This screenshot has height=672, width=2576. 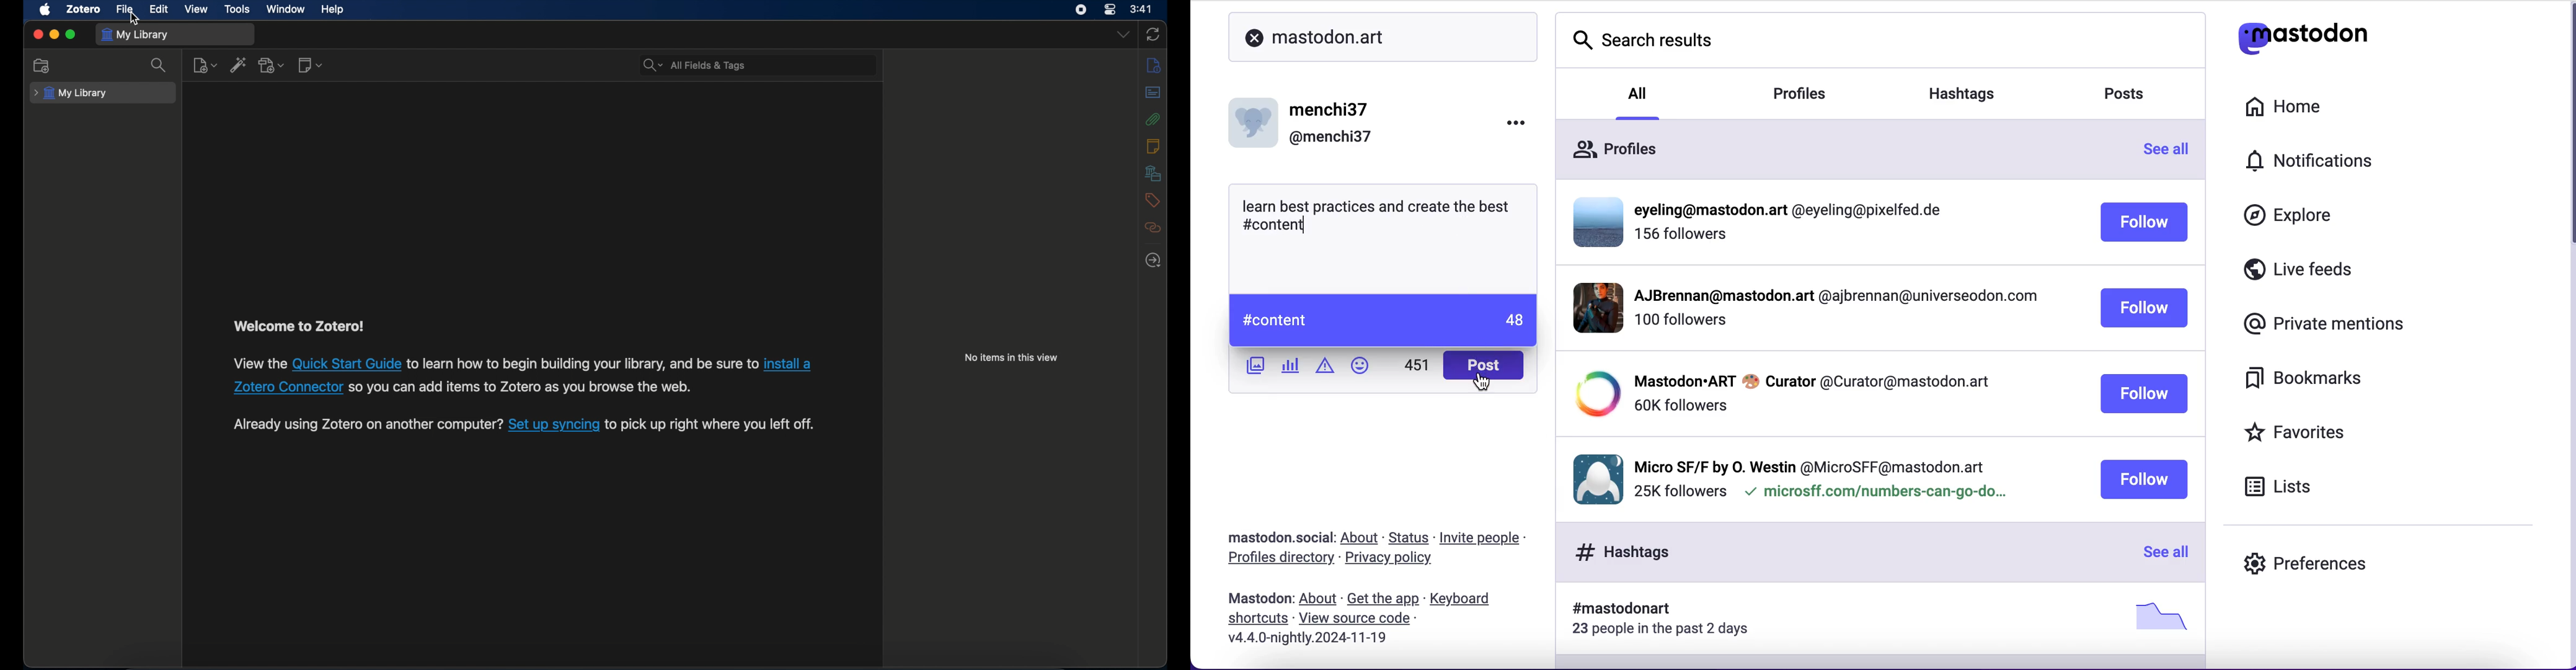 What do you see at coordinates (237, 65) in the screenshot?
I see `add item by identifier` at bounding box center [237, 65].